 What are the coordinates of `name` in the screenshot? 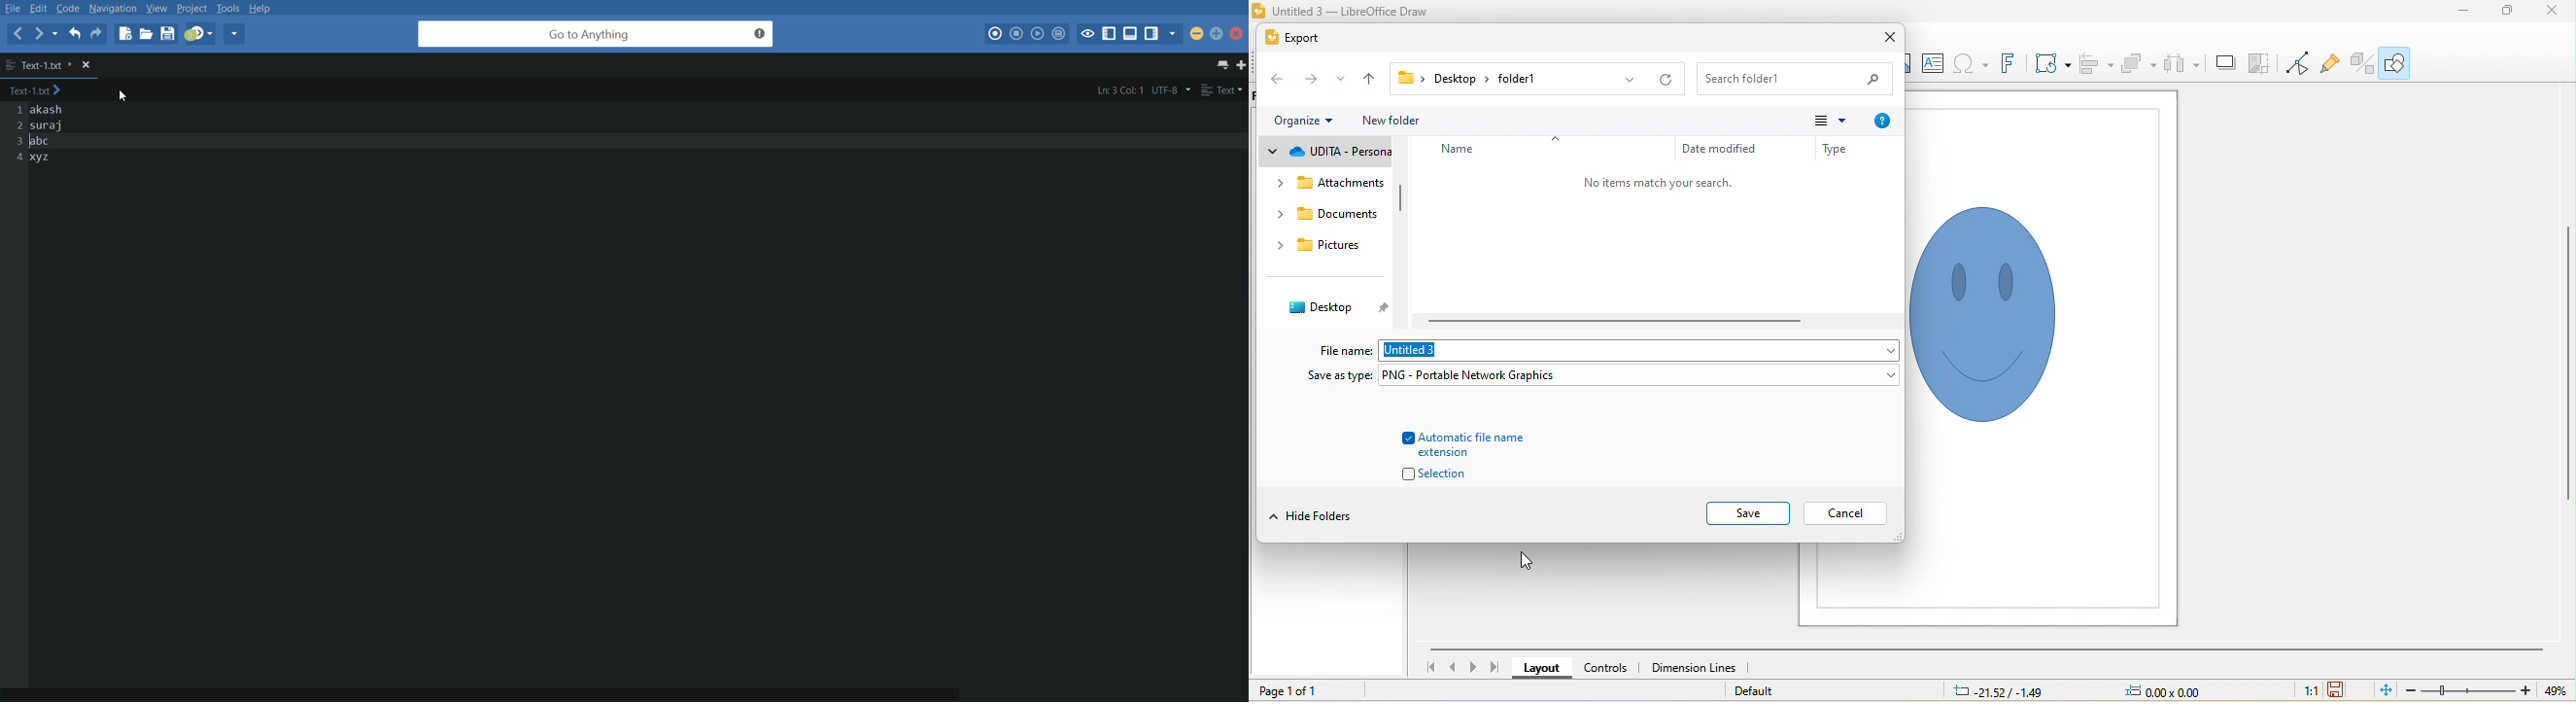 It's located at (1461, 152).